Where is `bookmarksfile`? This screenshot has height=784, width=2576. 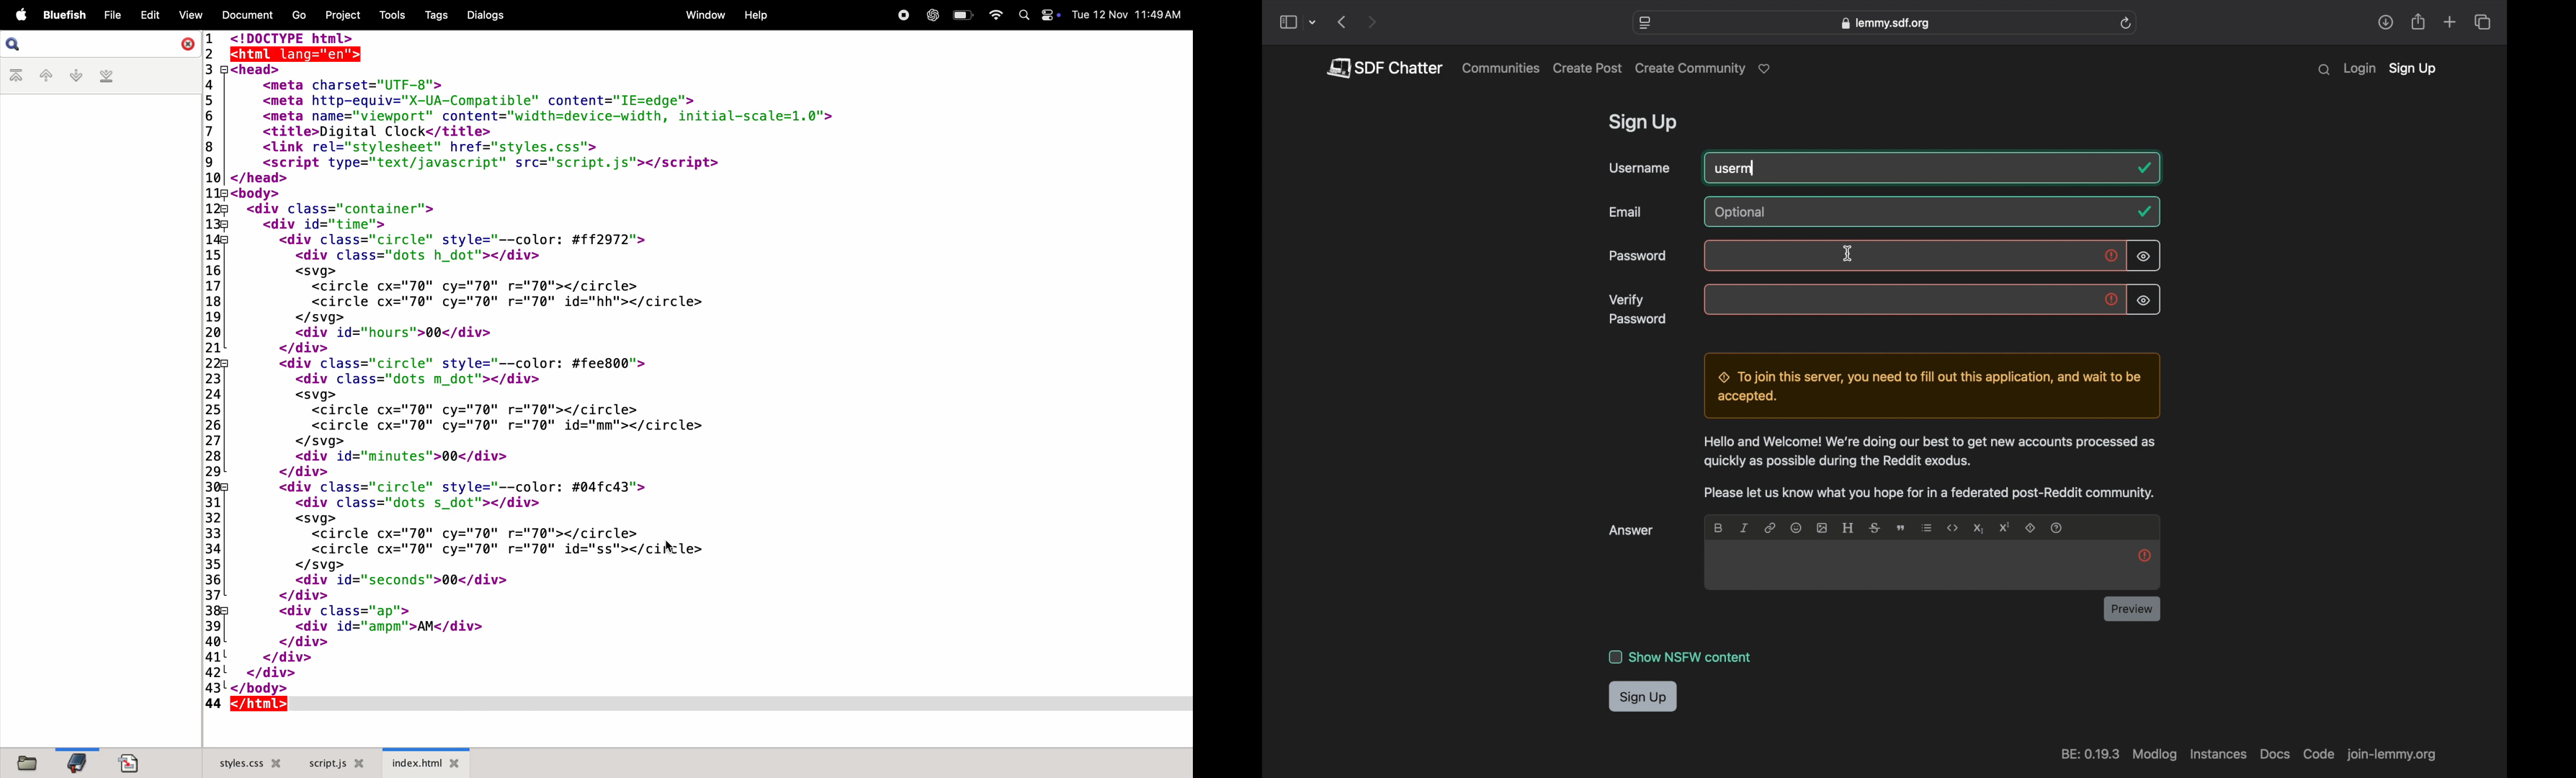
bookmarksfile is located at coordinates (75, 761).